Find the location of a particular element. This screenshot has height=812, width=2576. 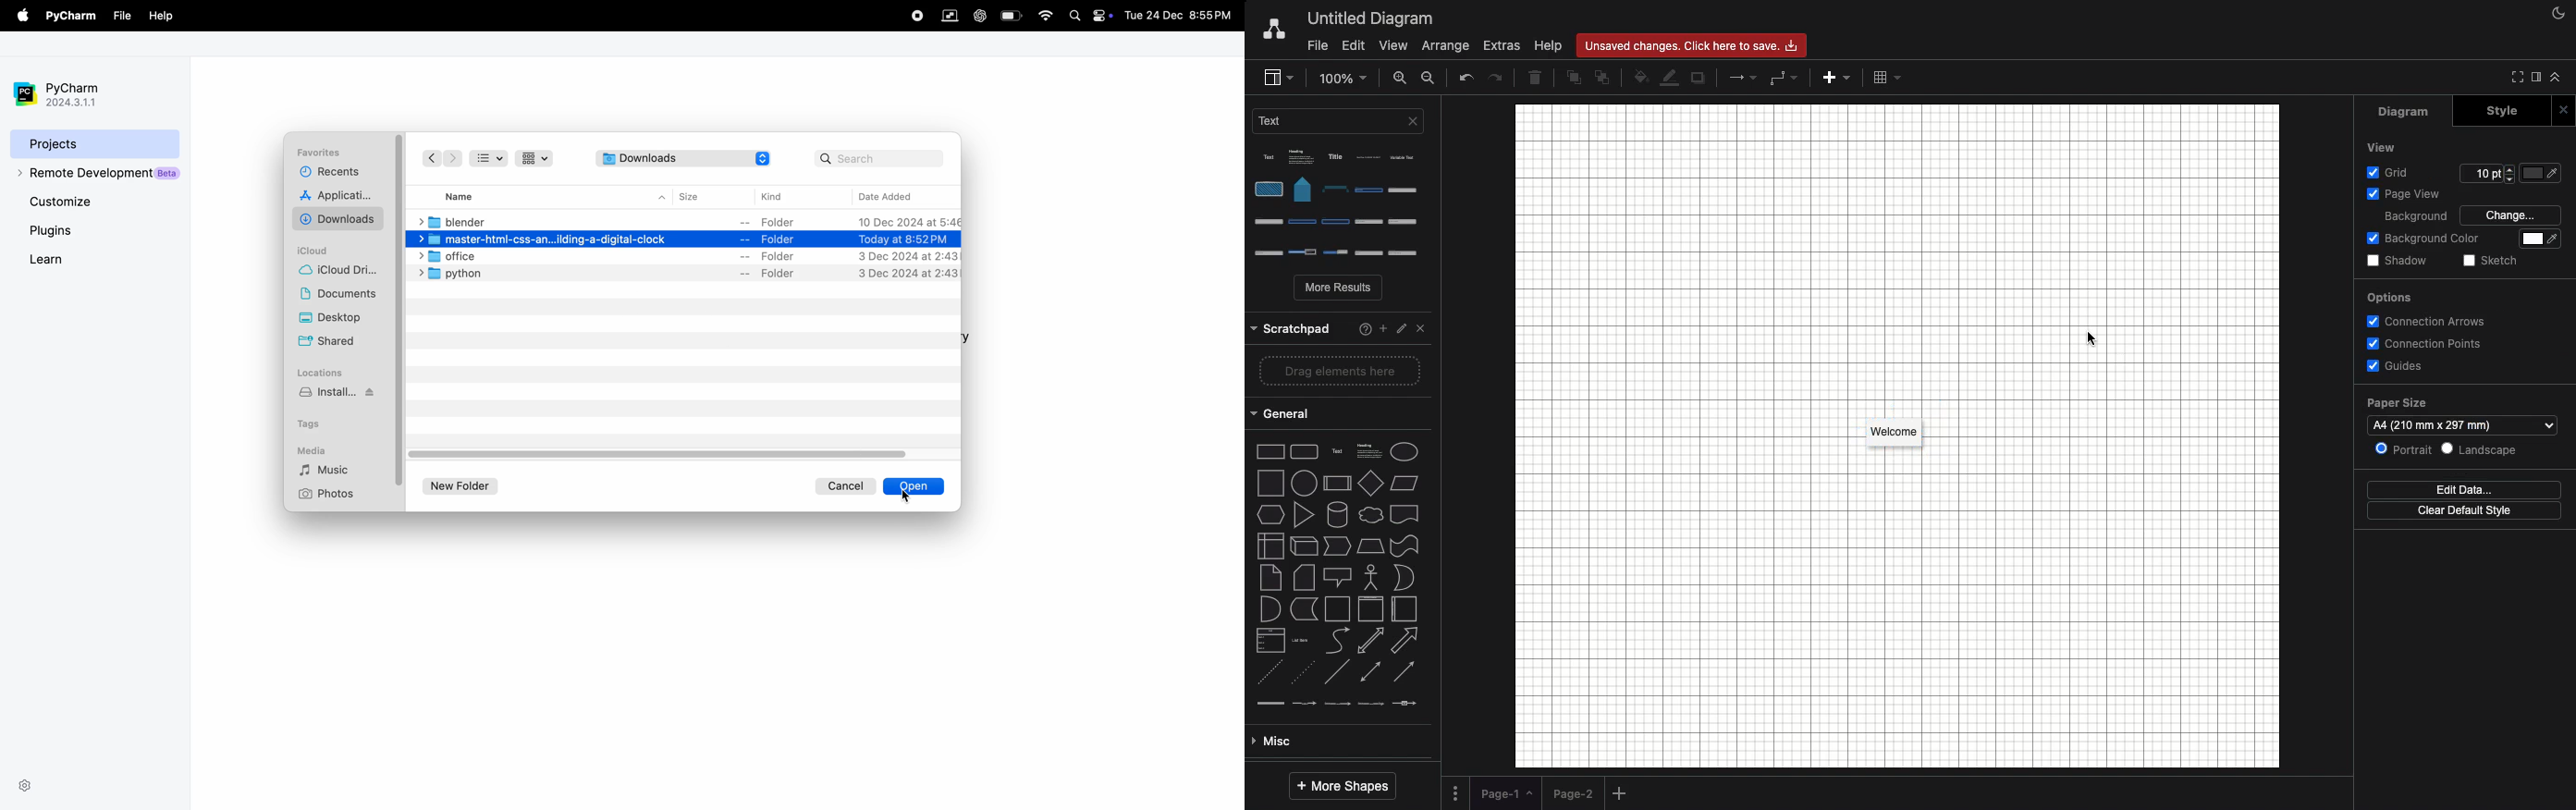

shapes is located at coordinates (1343, 447).